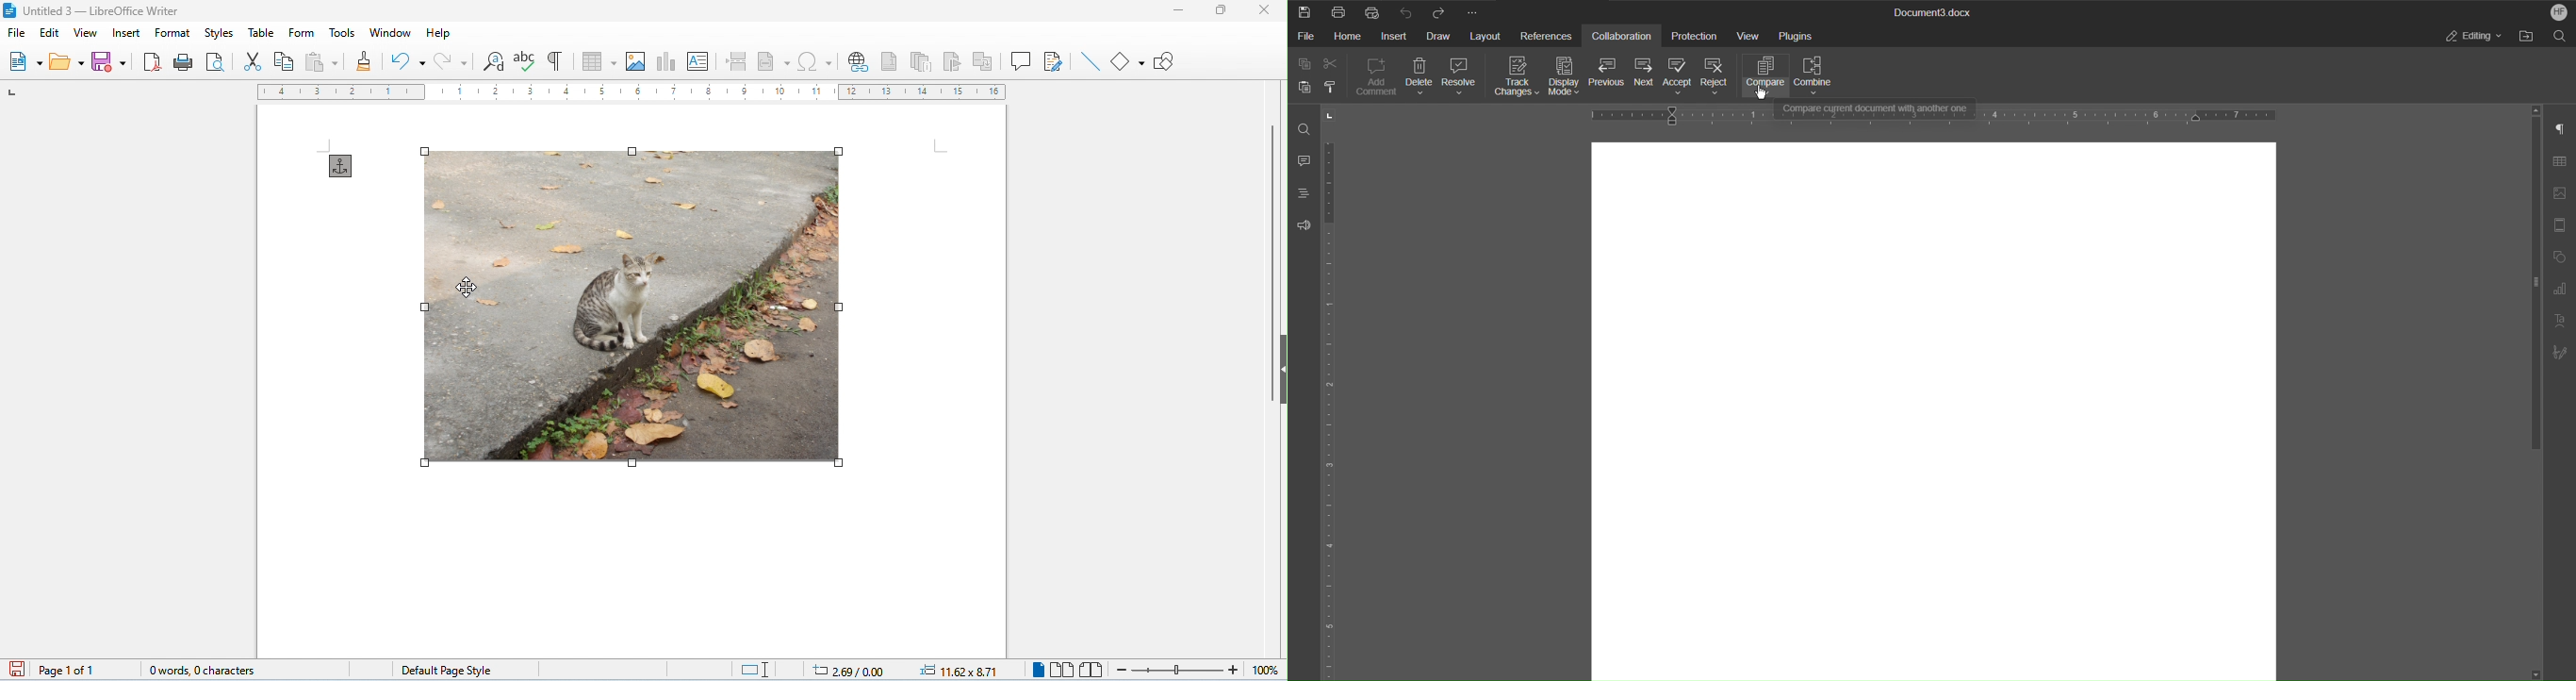  Describe the element at coordinates (2530, 291) in the screenshot. I see `Scroll bar` at that location.